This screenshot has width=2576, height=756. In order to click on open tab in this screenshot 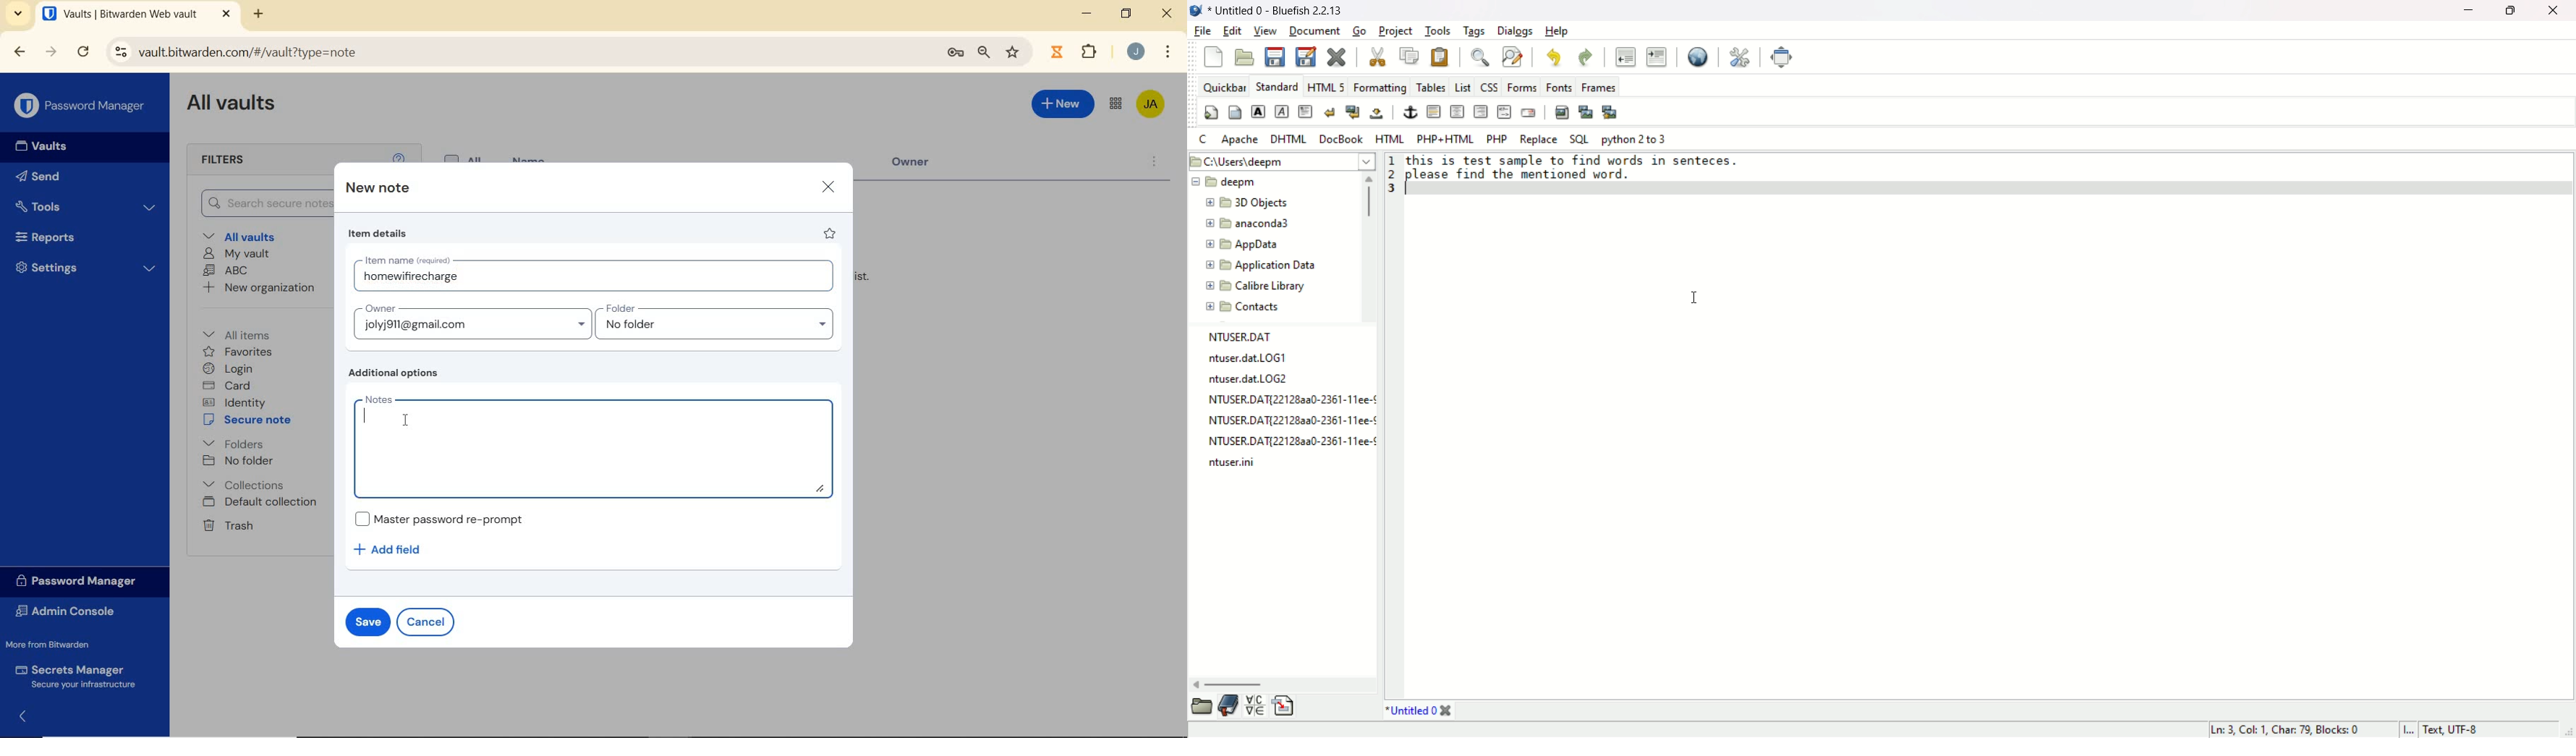, I will do `click(136, 13)`.